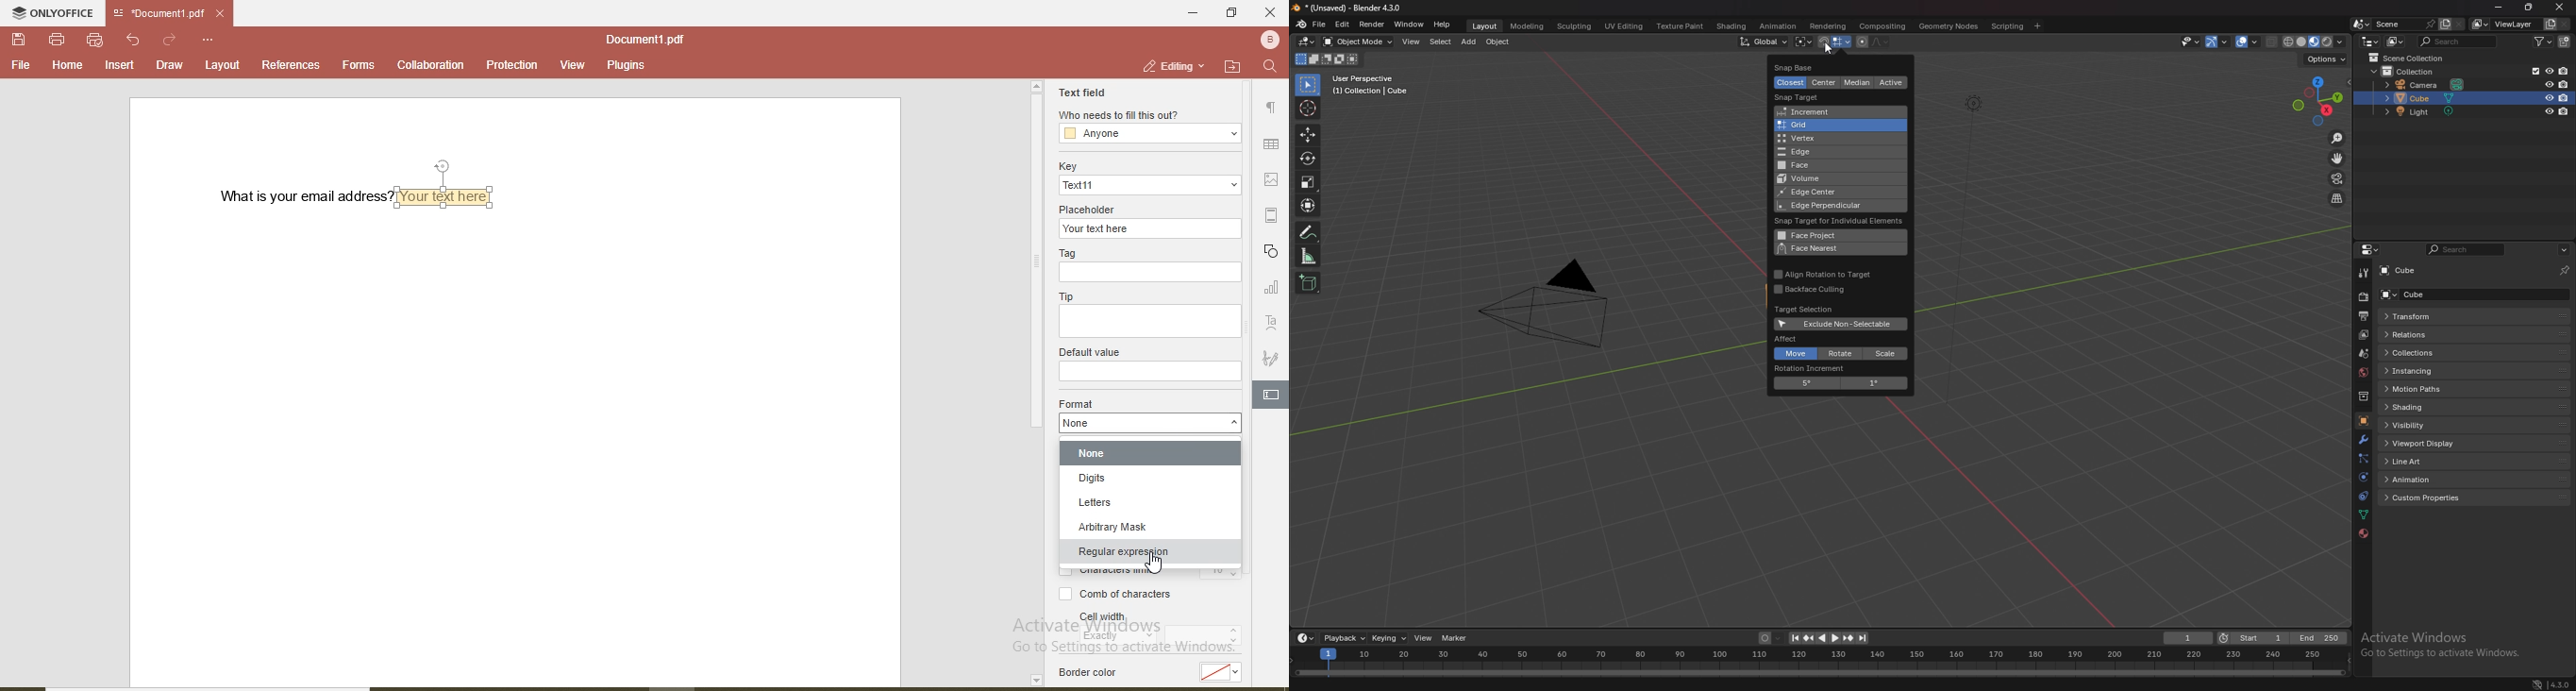  I want to click on viewport display, so click(2426, 443).